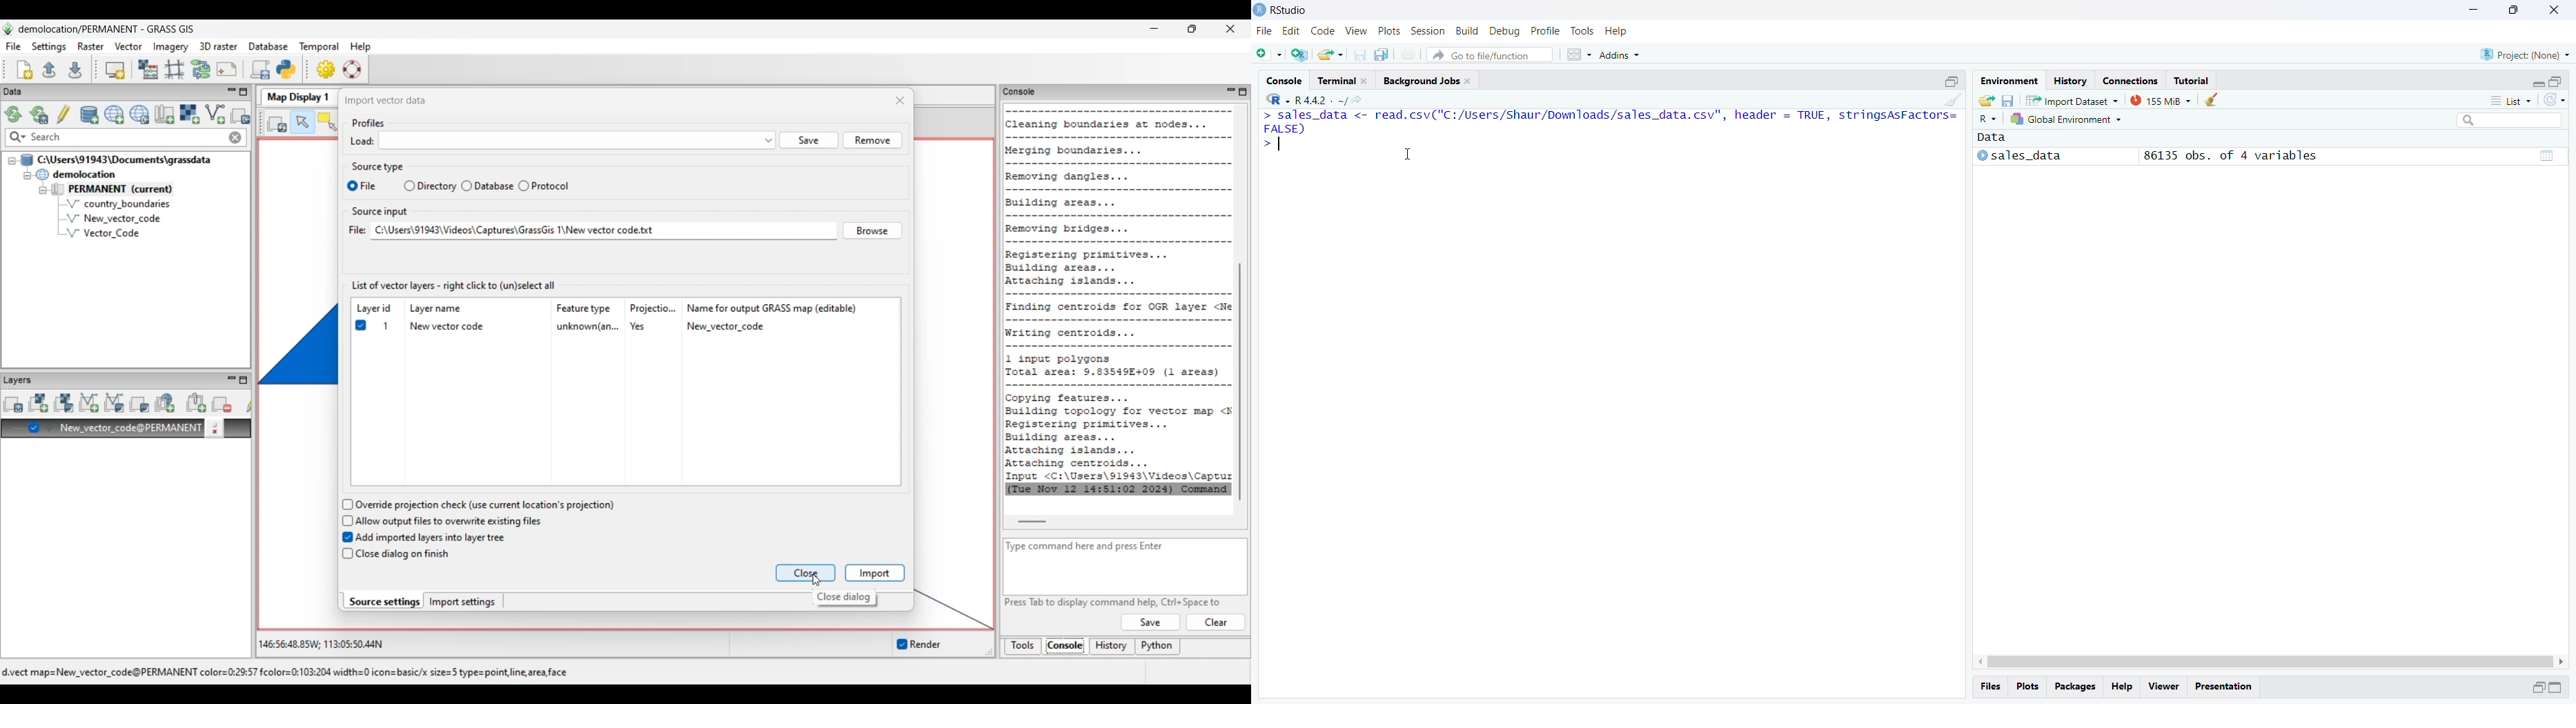 Image resolution: width=2576 pixels, height=728 pixels. Describe the element at coordinates (2473, 10) in the screenshot. I see `Minimize` at that location.